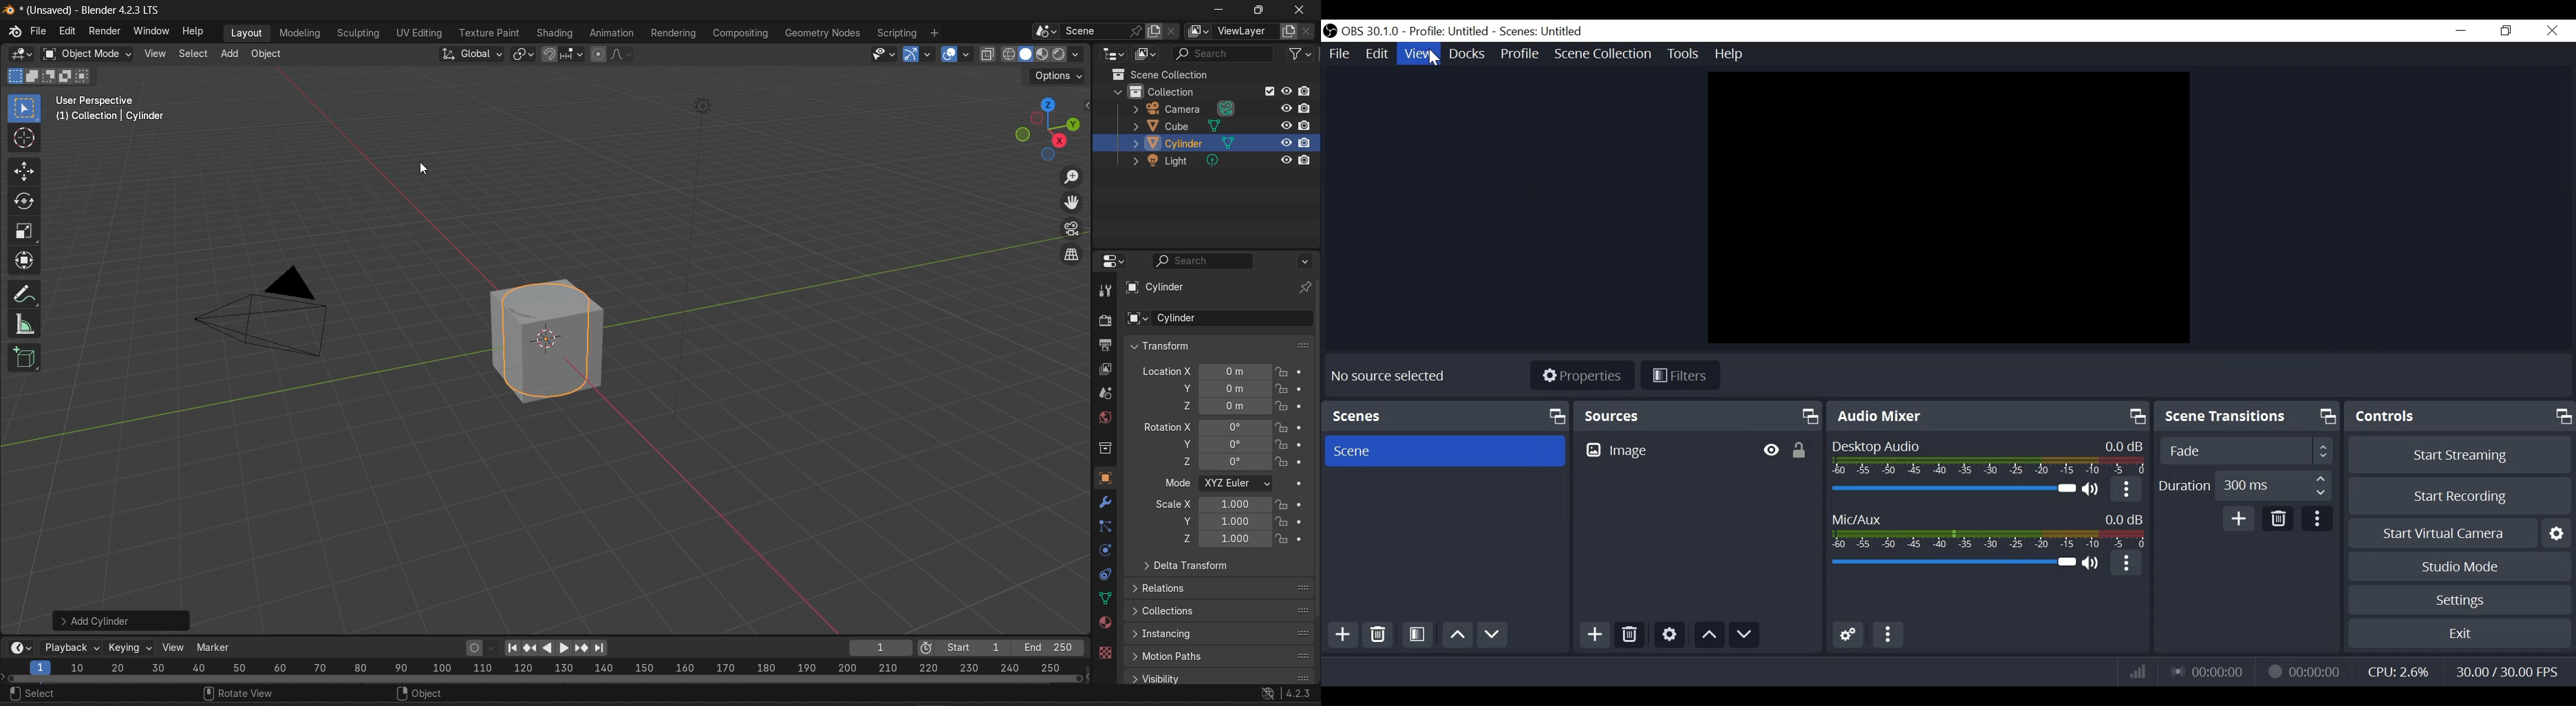 This screenshot has height=728, width=2576. Describe the element at coordinates (1136, 32) in the screenshot. I see `pin scene to workspace` at that location.